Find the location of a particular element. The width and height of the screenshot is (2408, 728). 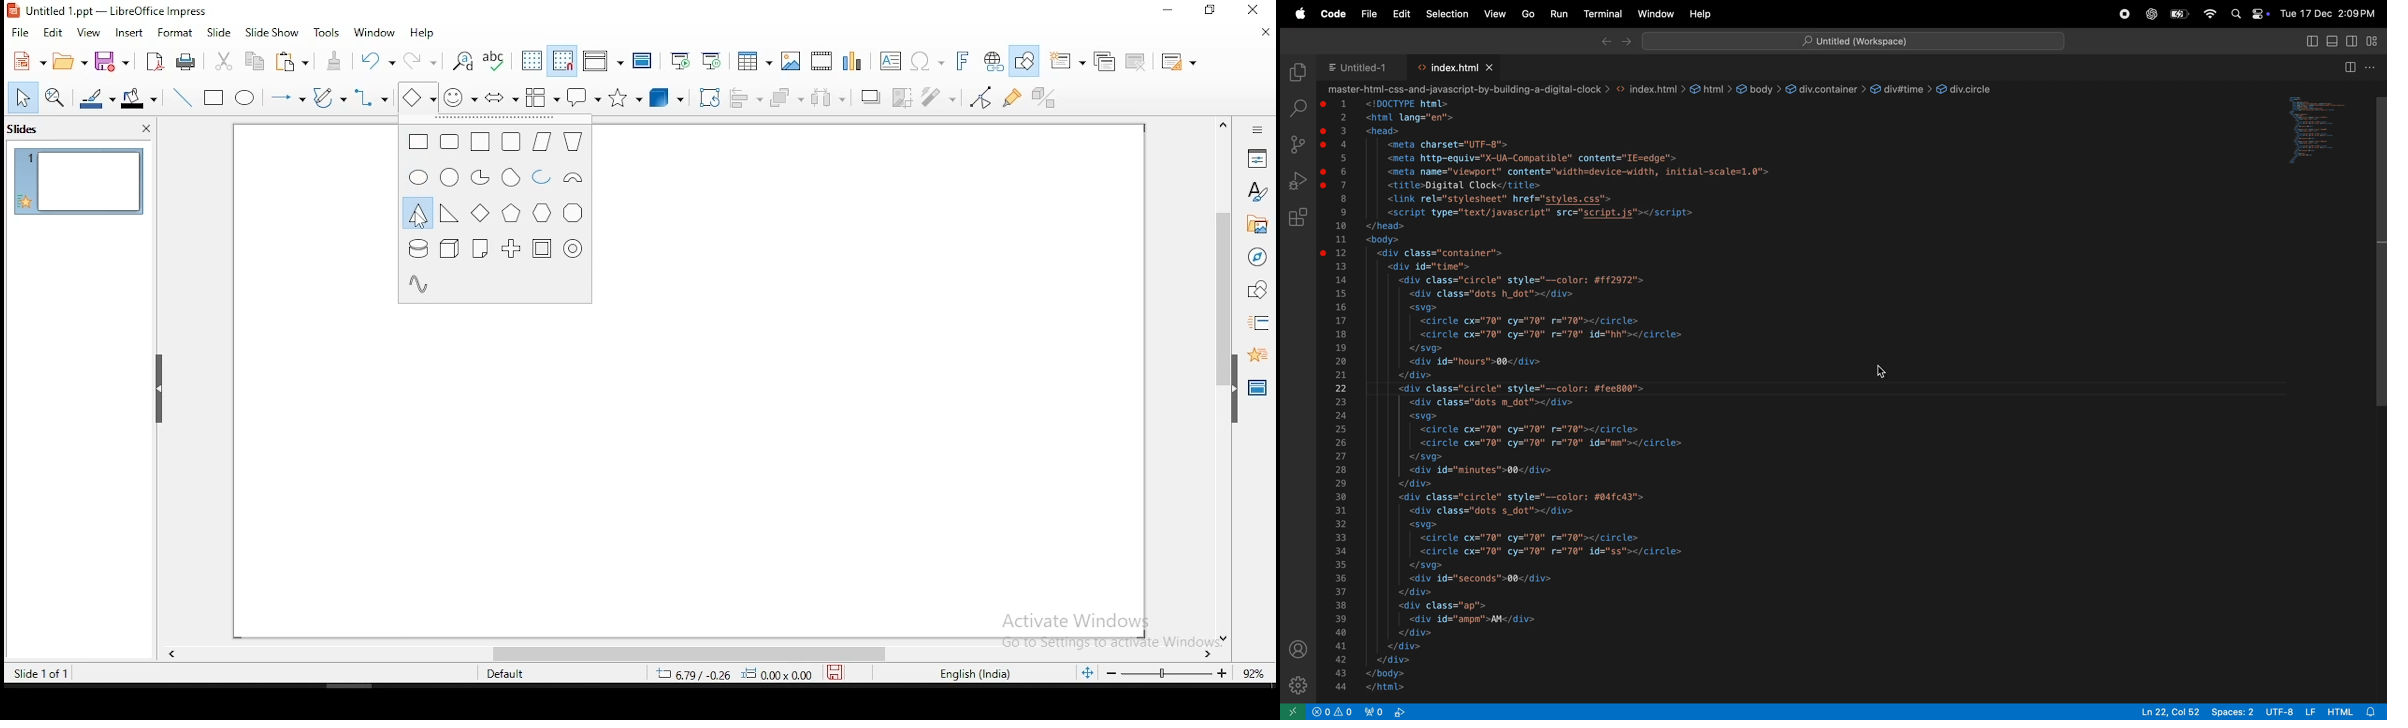

align objects is located at coordinates (745, 99).